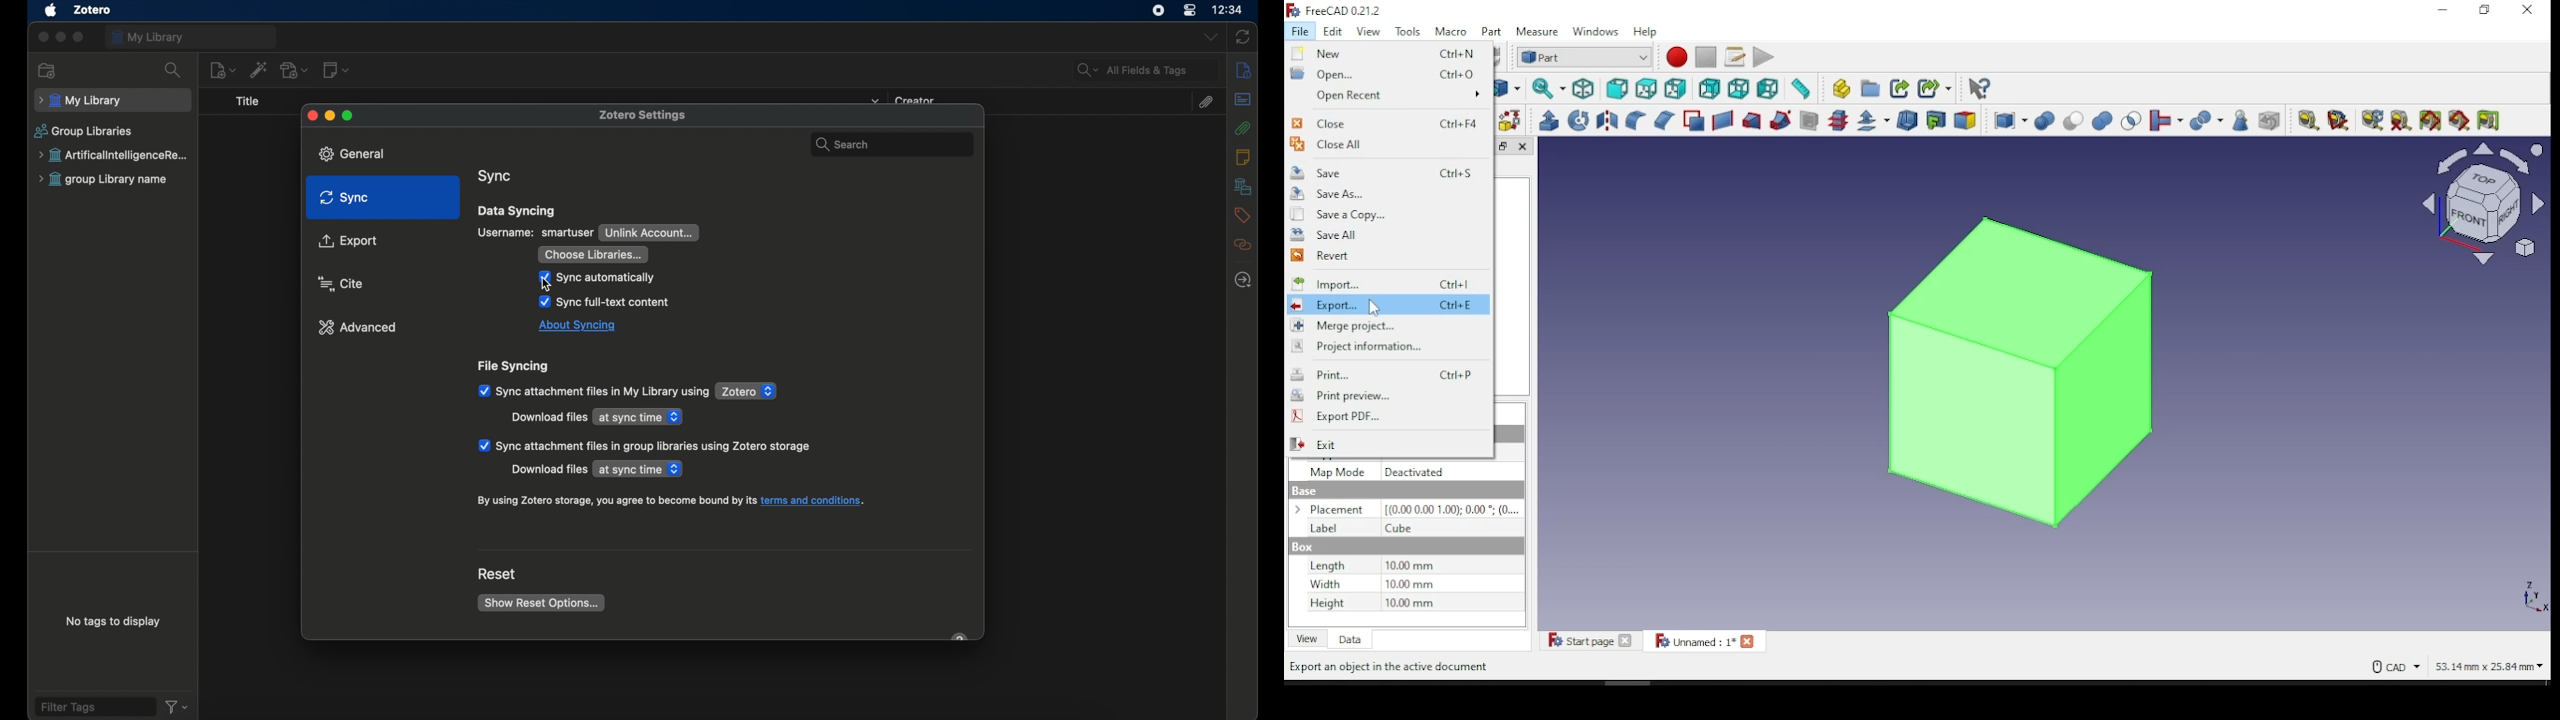 This screenshot has height=728, width=2576. I want to click on all fields and tags, so click(1145, 70).